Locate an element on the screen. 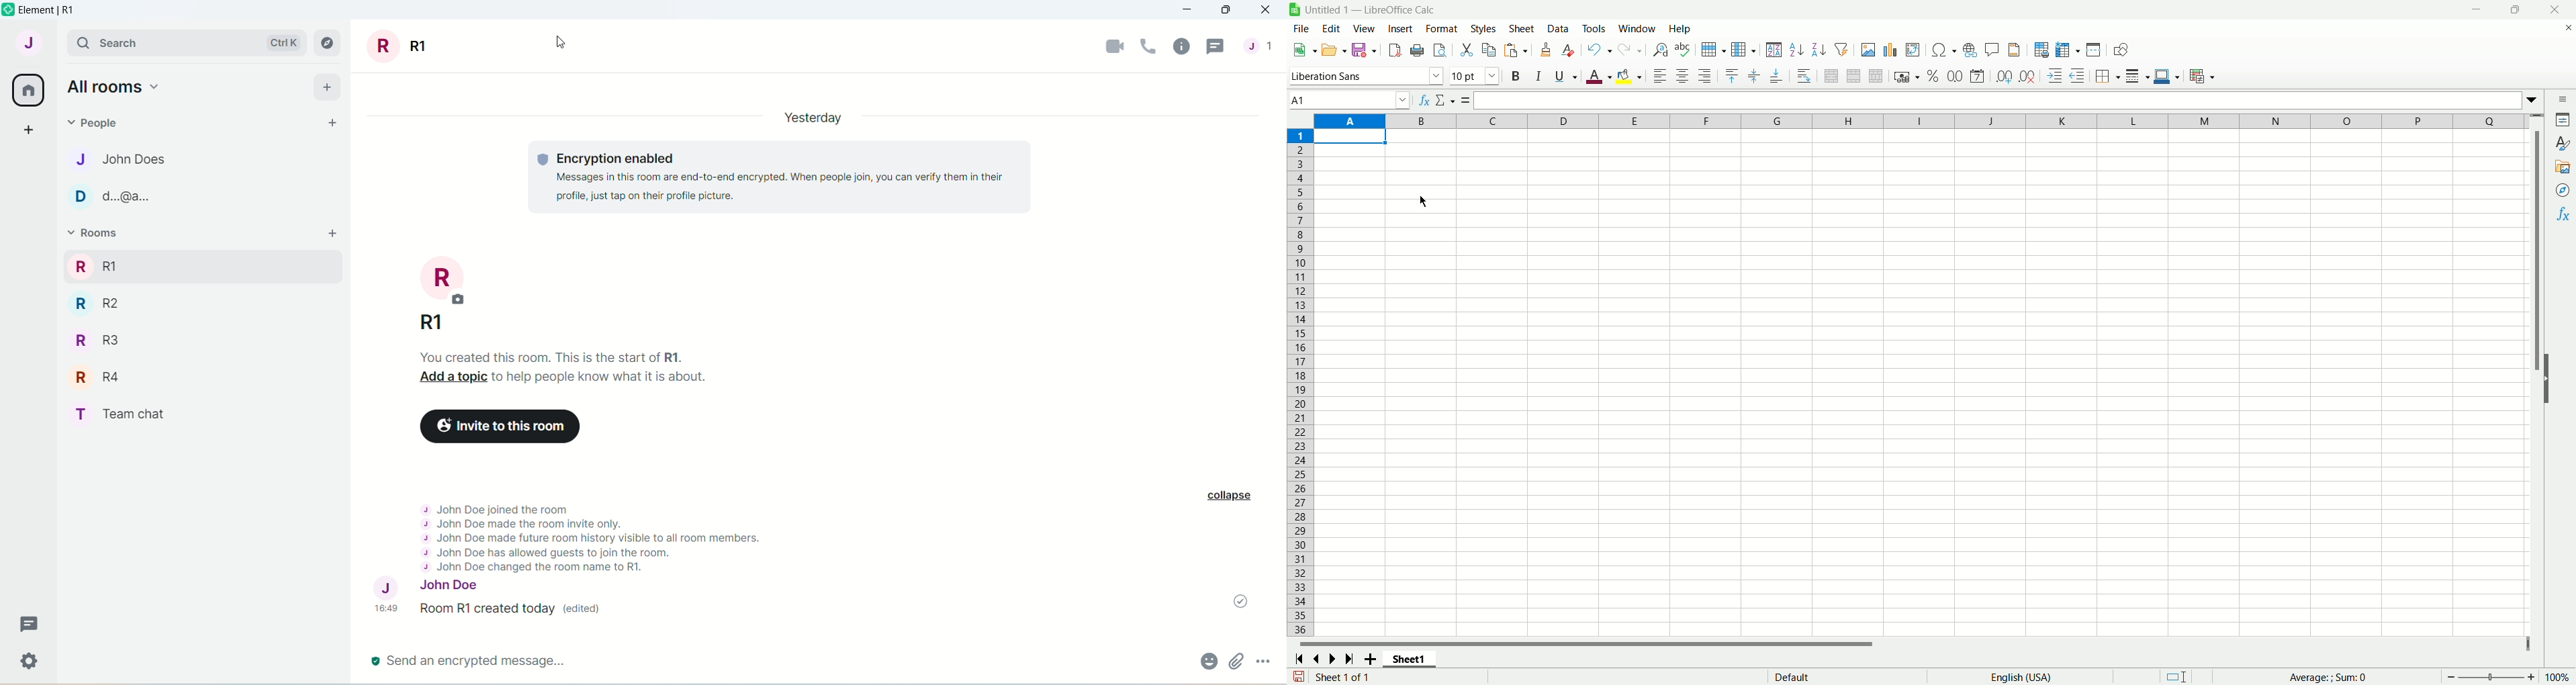  go to next page is located at coordinates (1333, 659).